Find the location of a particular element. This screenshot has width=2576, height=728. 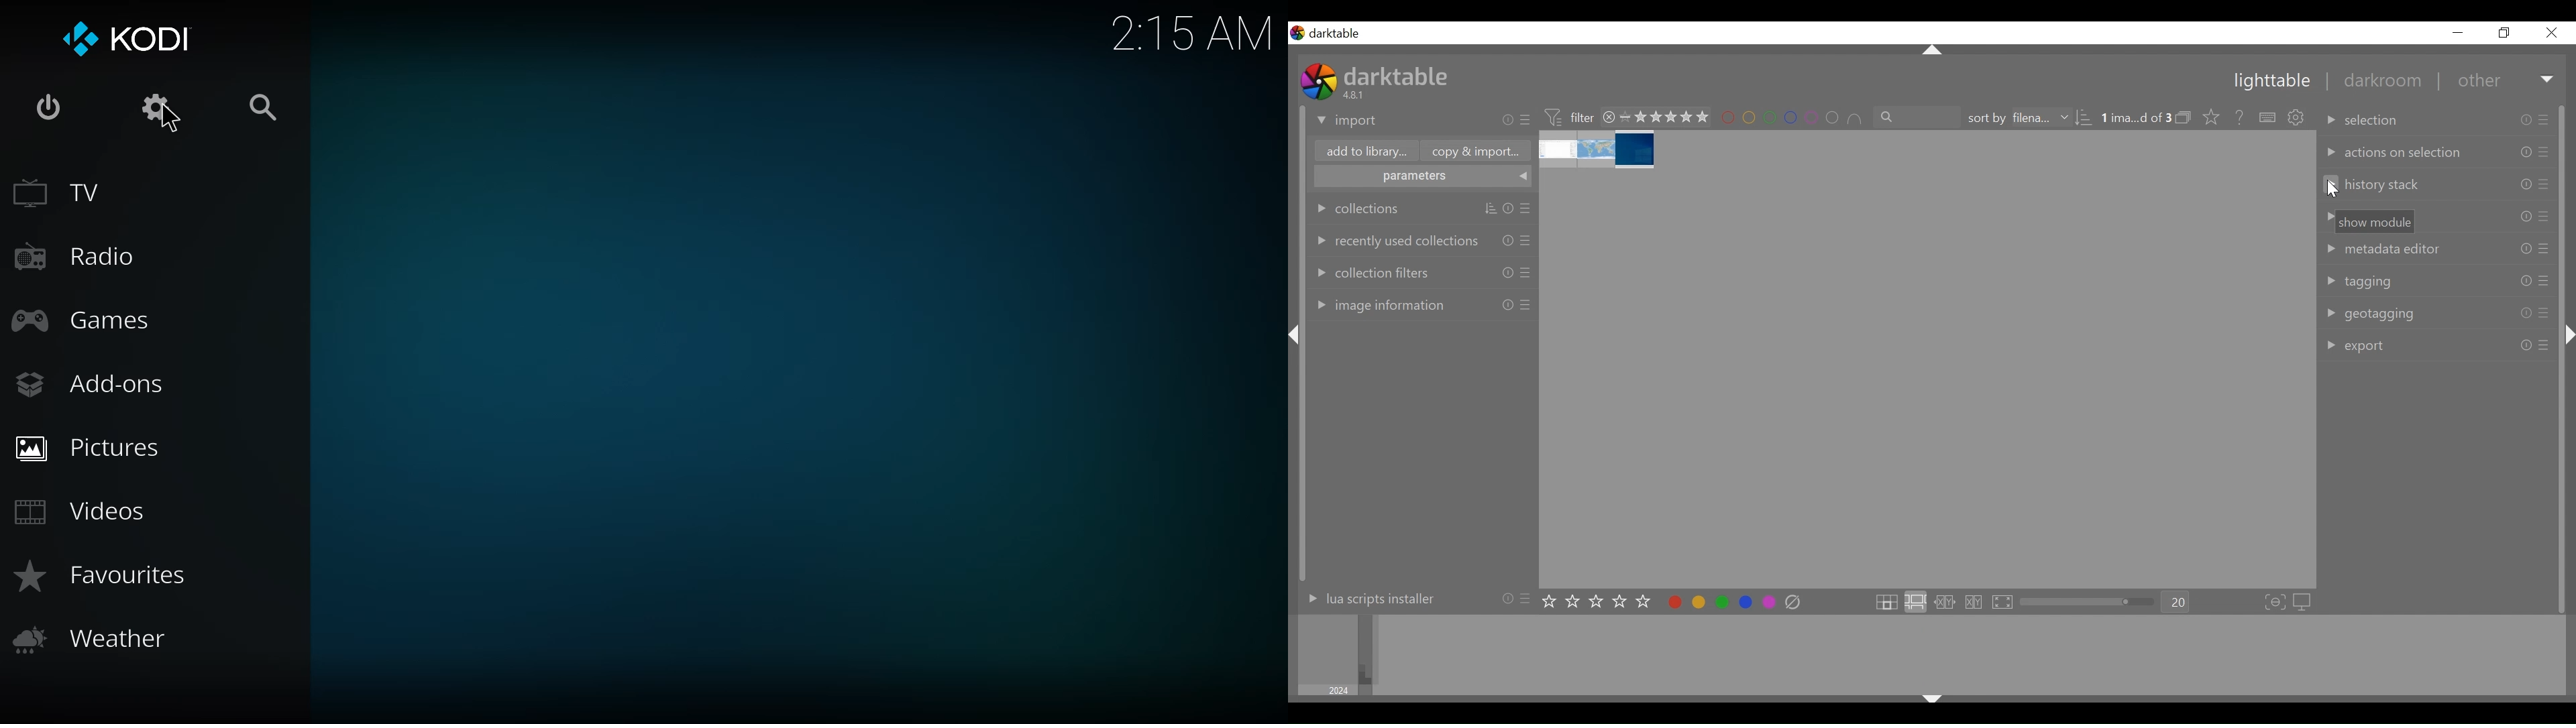

metadata editor is located at coordinates (2380, 249).